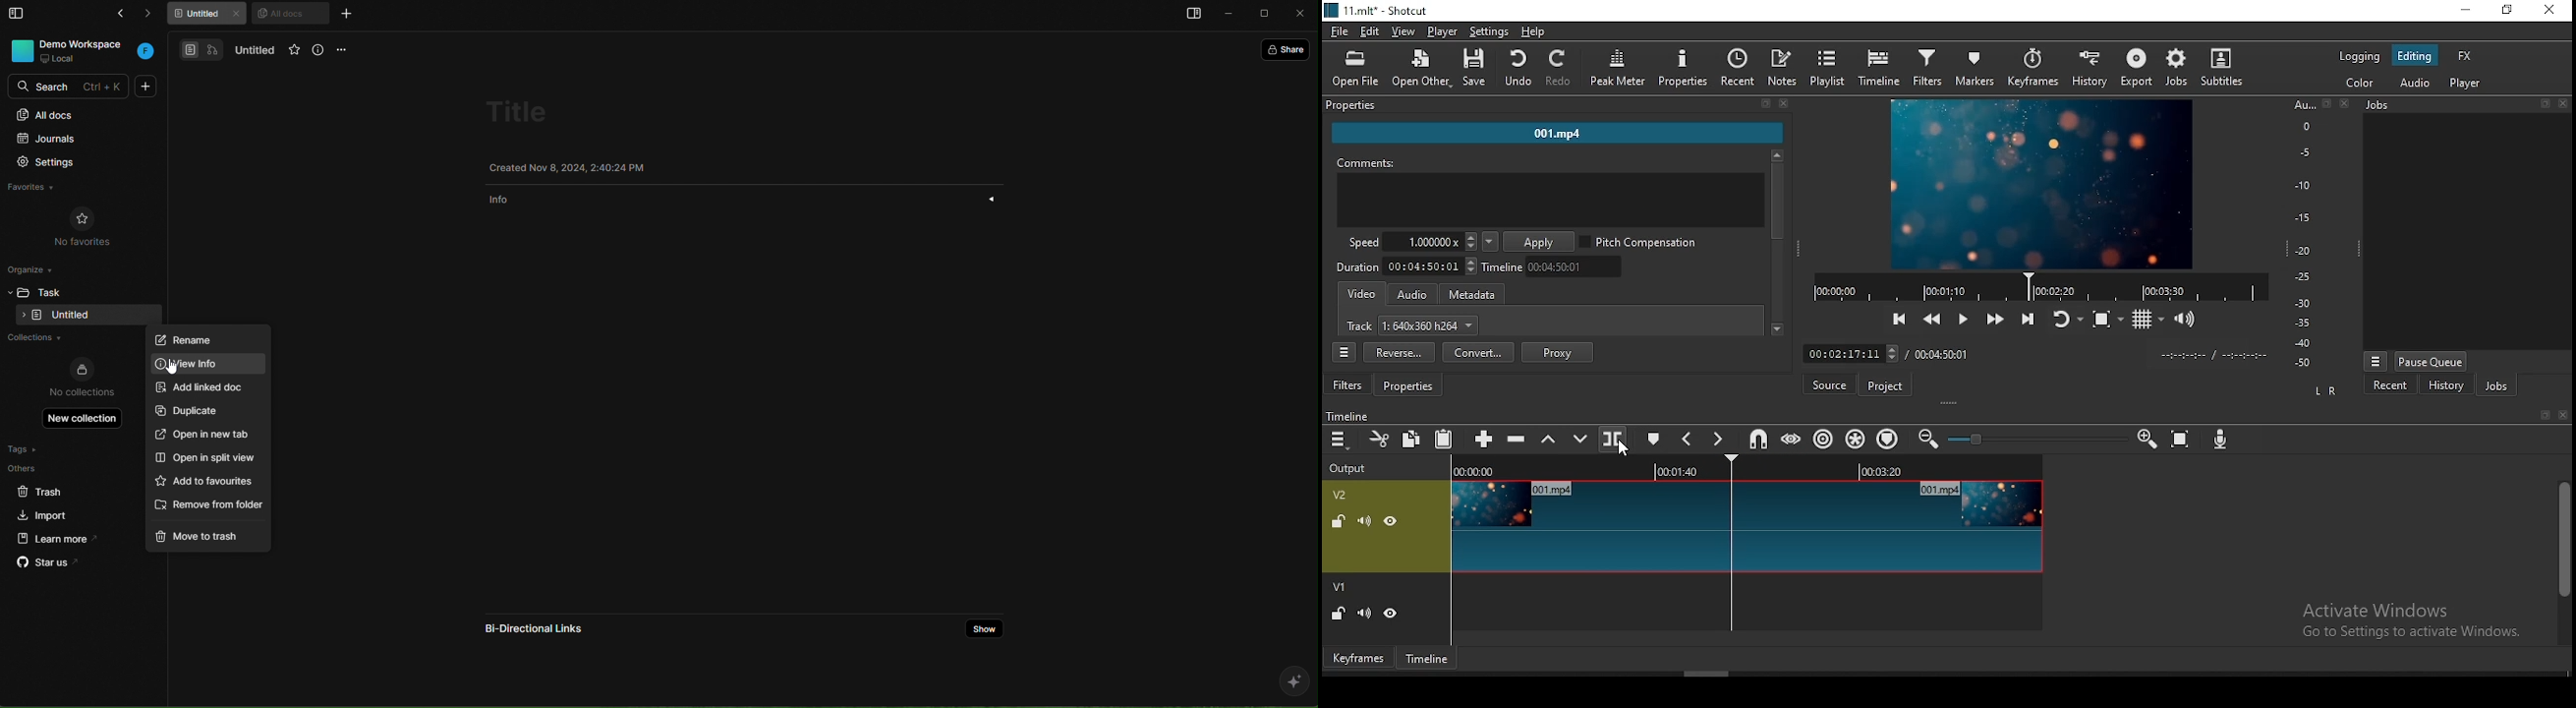 This screenshot has width=2576, height=728. What do you see at coordinates (2181, 68) in the screenshot?
I see `jobs` at bounding box center [2181, 68].